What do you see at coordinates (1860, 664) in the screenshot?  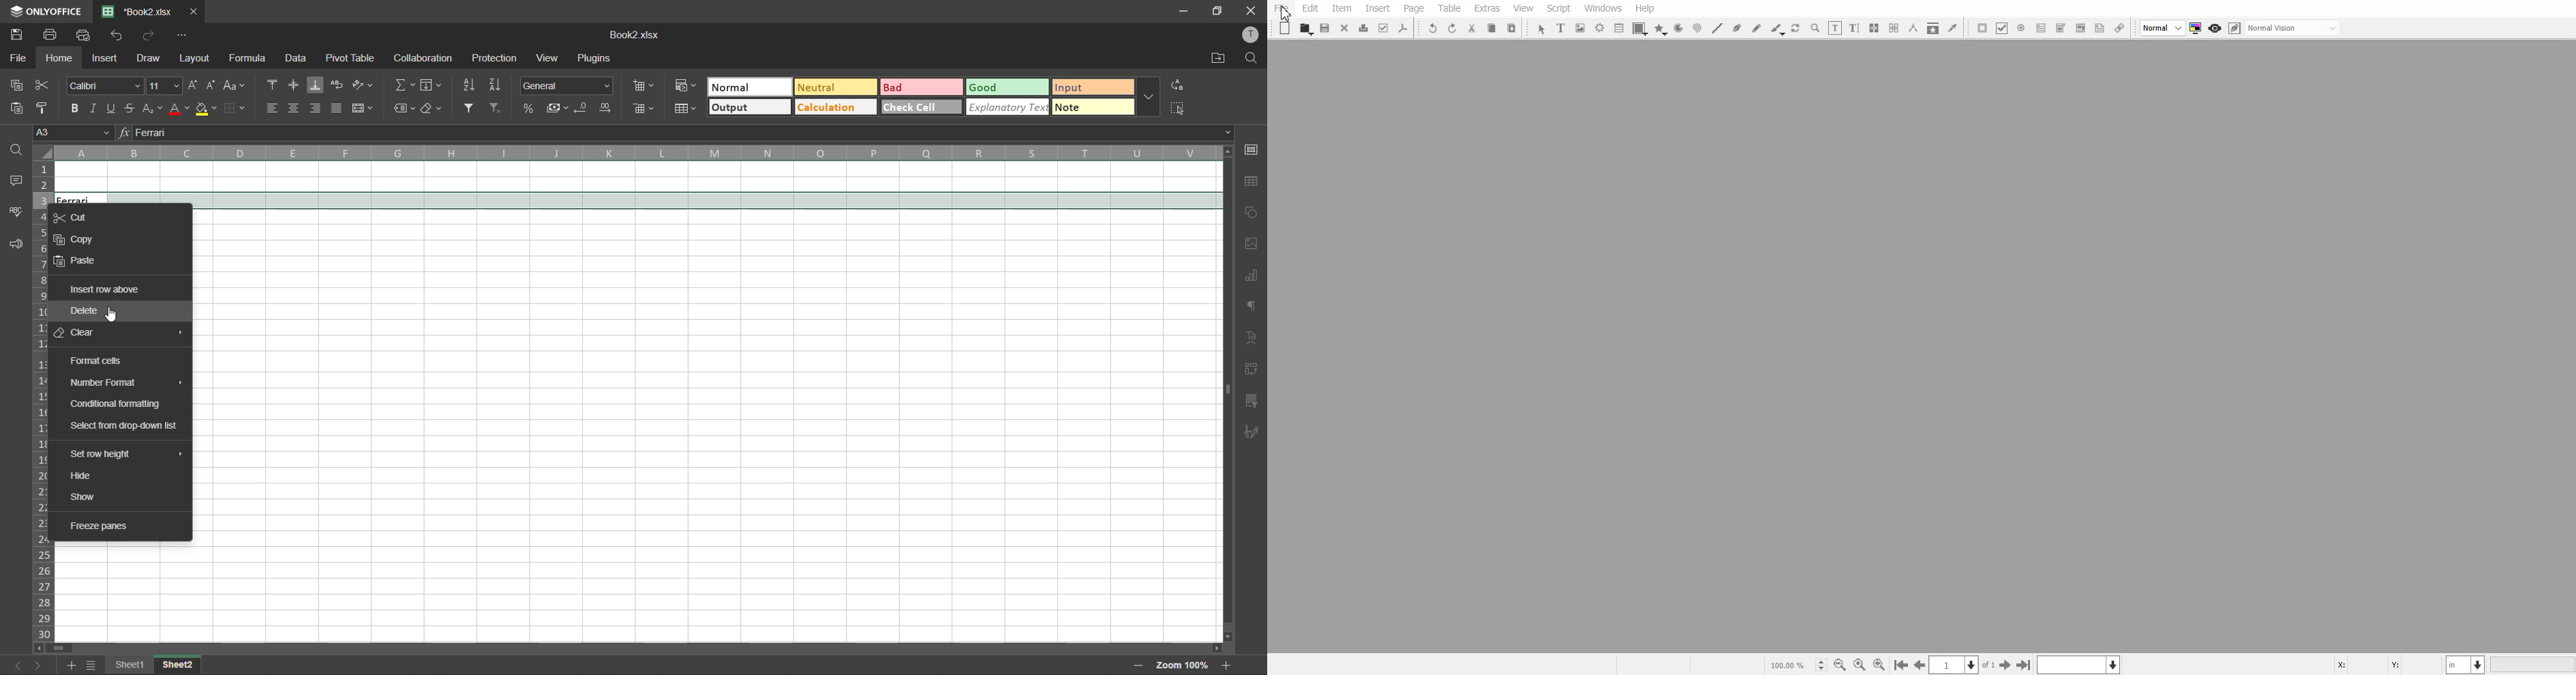 I see `Zoom to 100%` at bounding box center [1860, 664].